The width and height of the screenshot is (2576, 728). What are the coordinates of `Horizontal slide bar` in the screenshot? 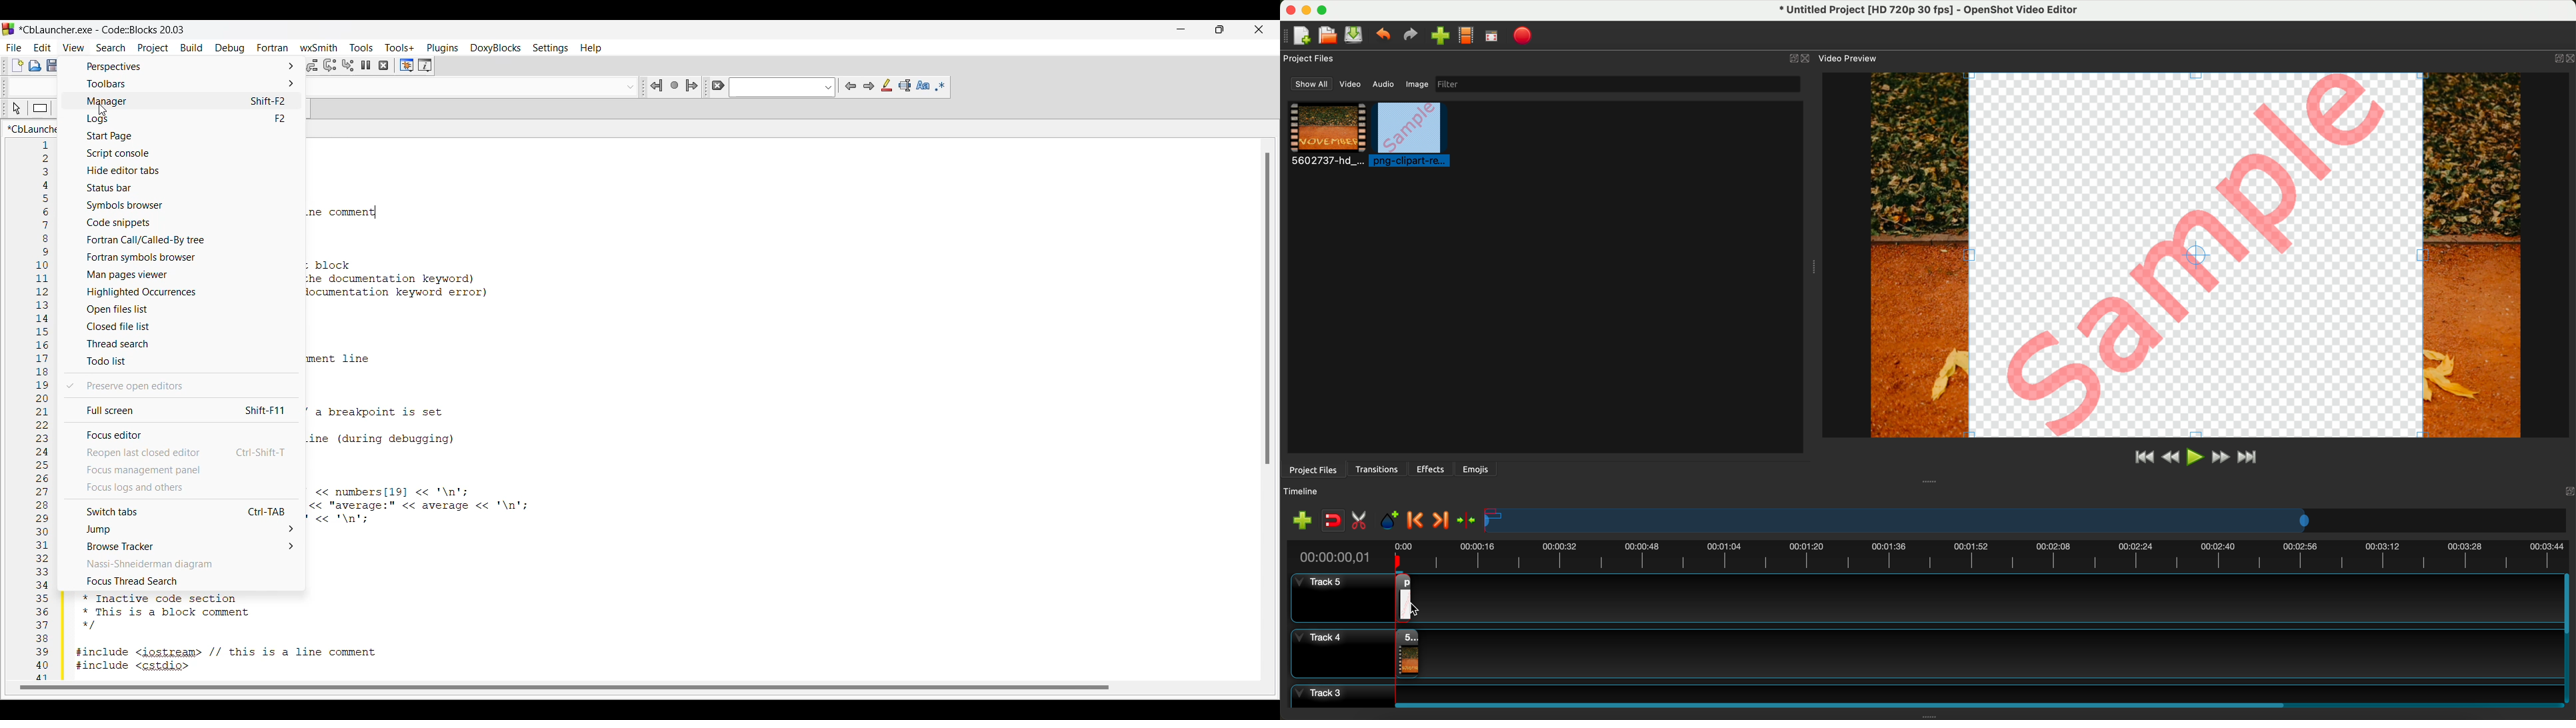 It's located at (565, 687).